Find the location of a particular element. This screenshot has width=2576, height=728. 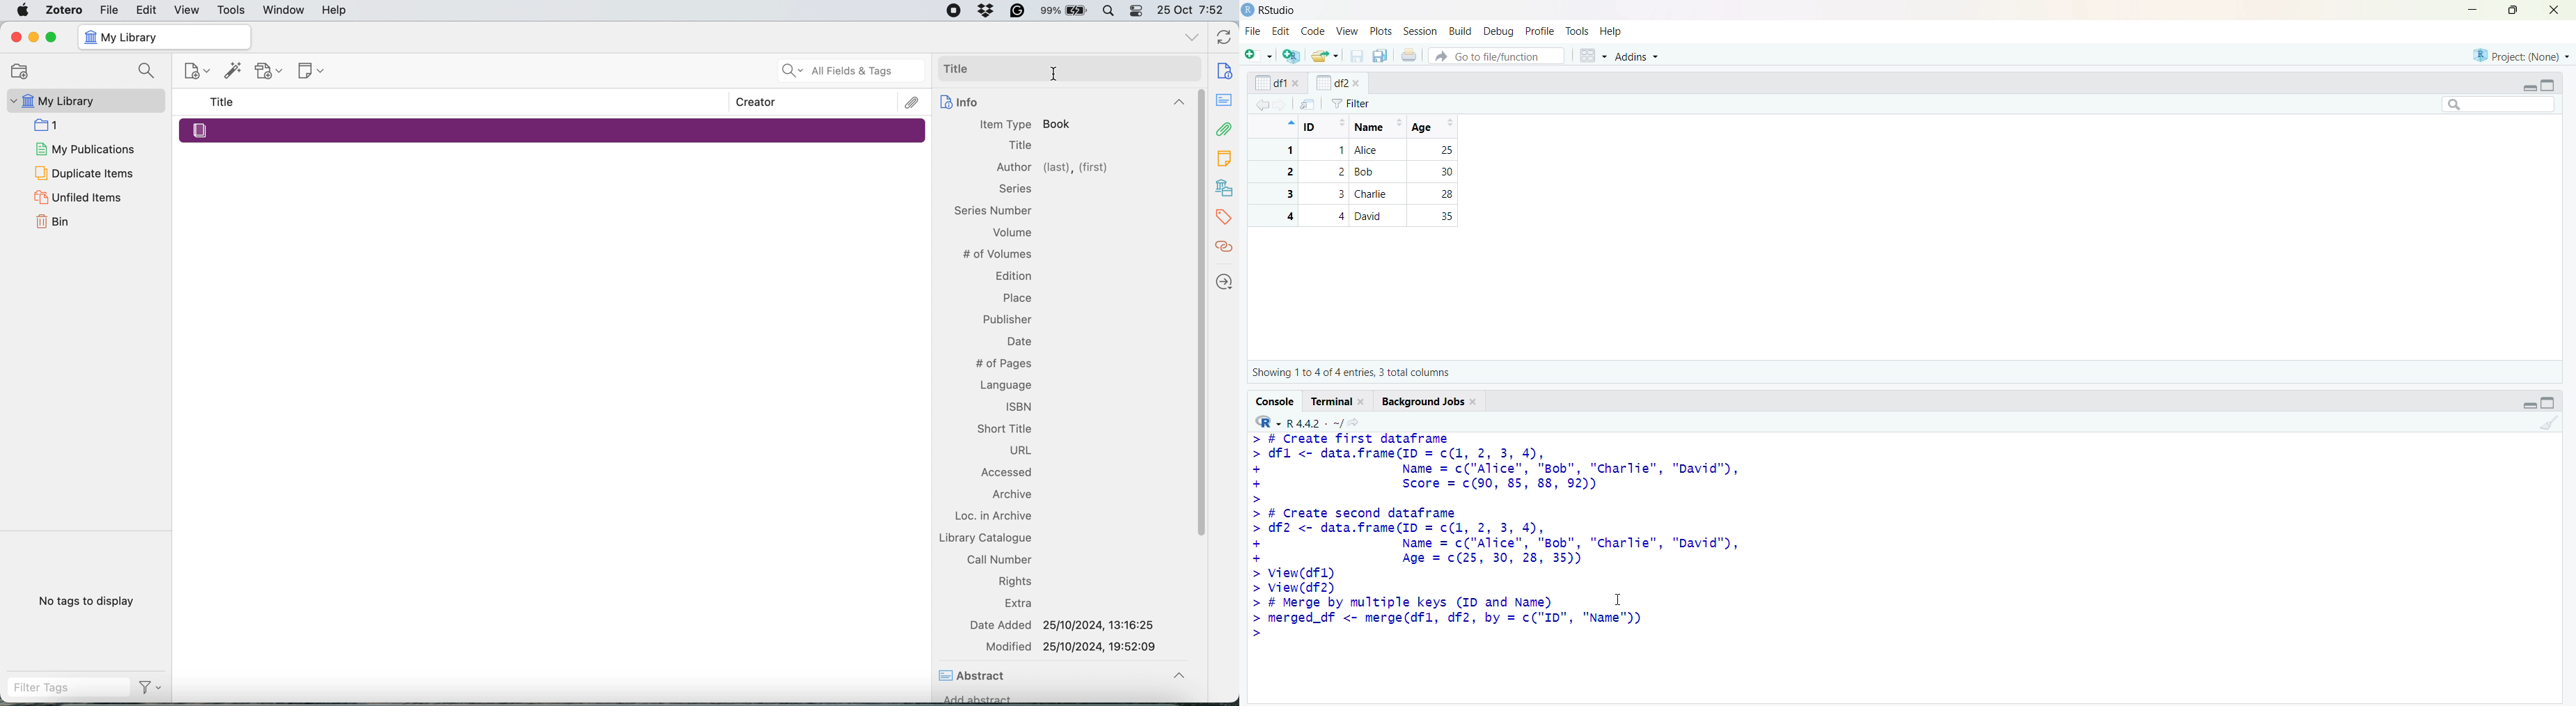

All Fields & Tags is located at coordinates (852, 71).